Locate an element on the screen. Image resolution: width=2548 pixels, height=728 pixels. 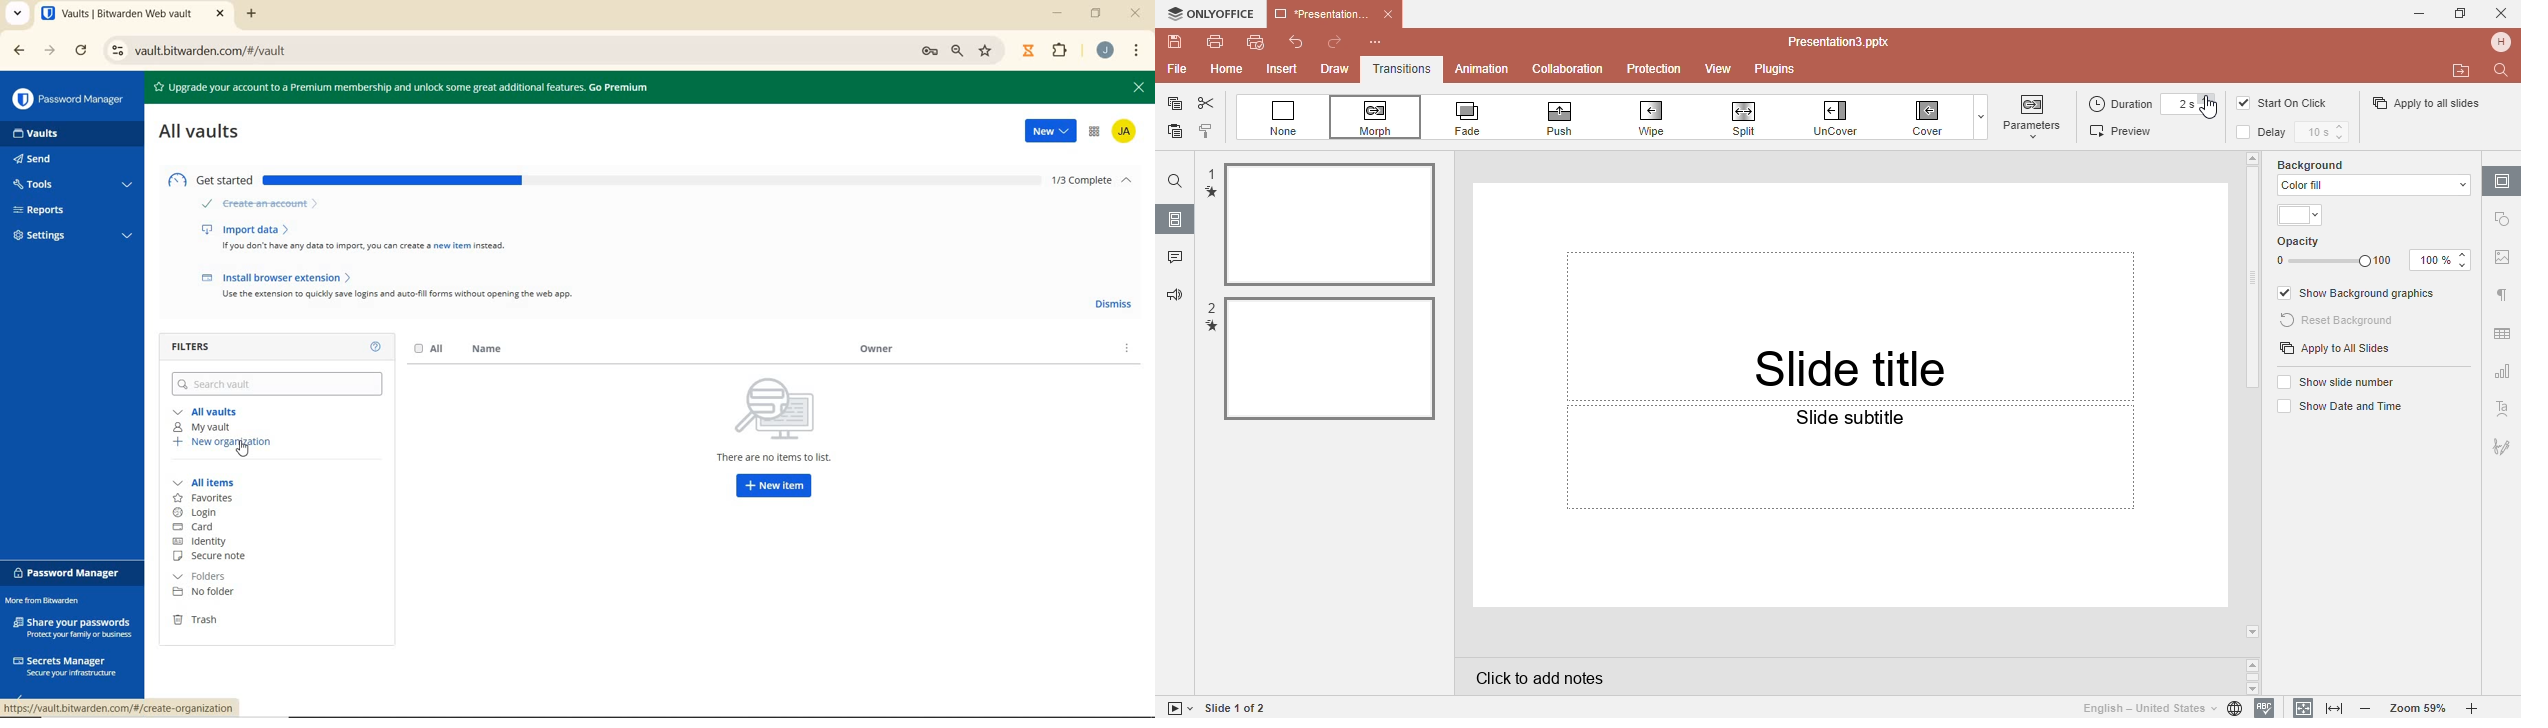
Zoom is located at coordinates (2419, 708).